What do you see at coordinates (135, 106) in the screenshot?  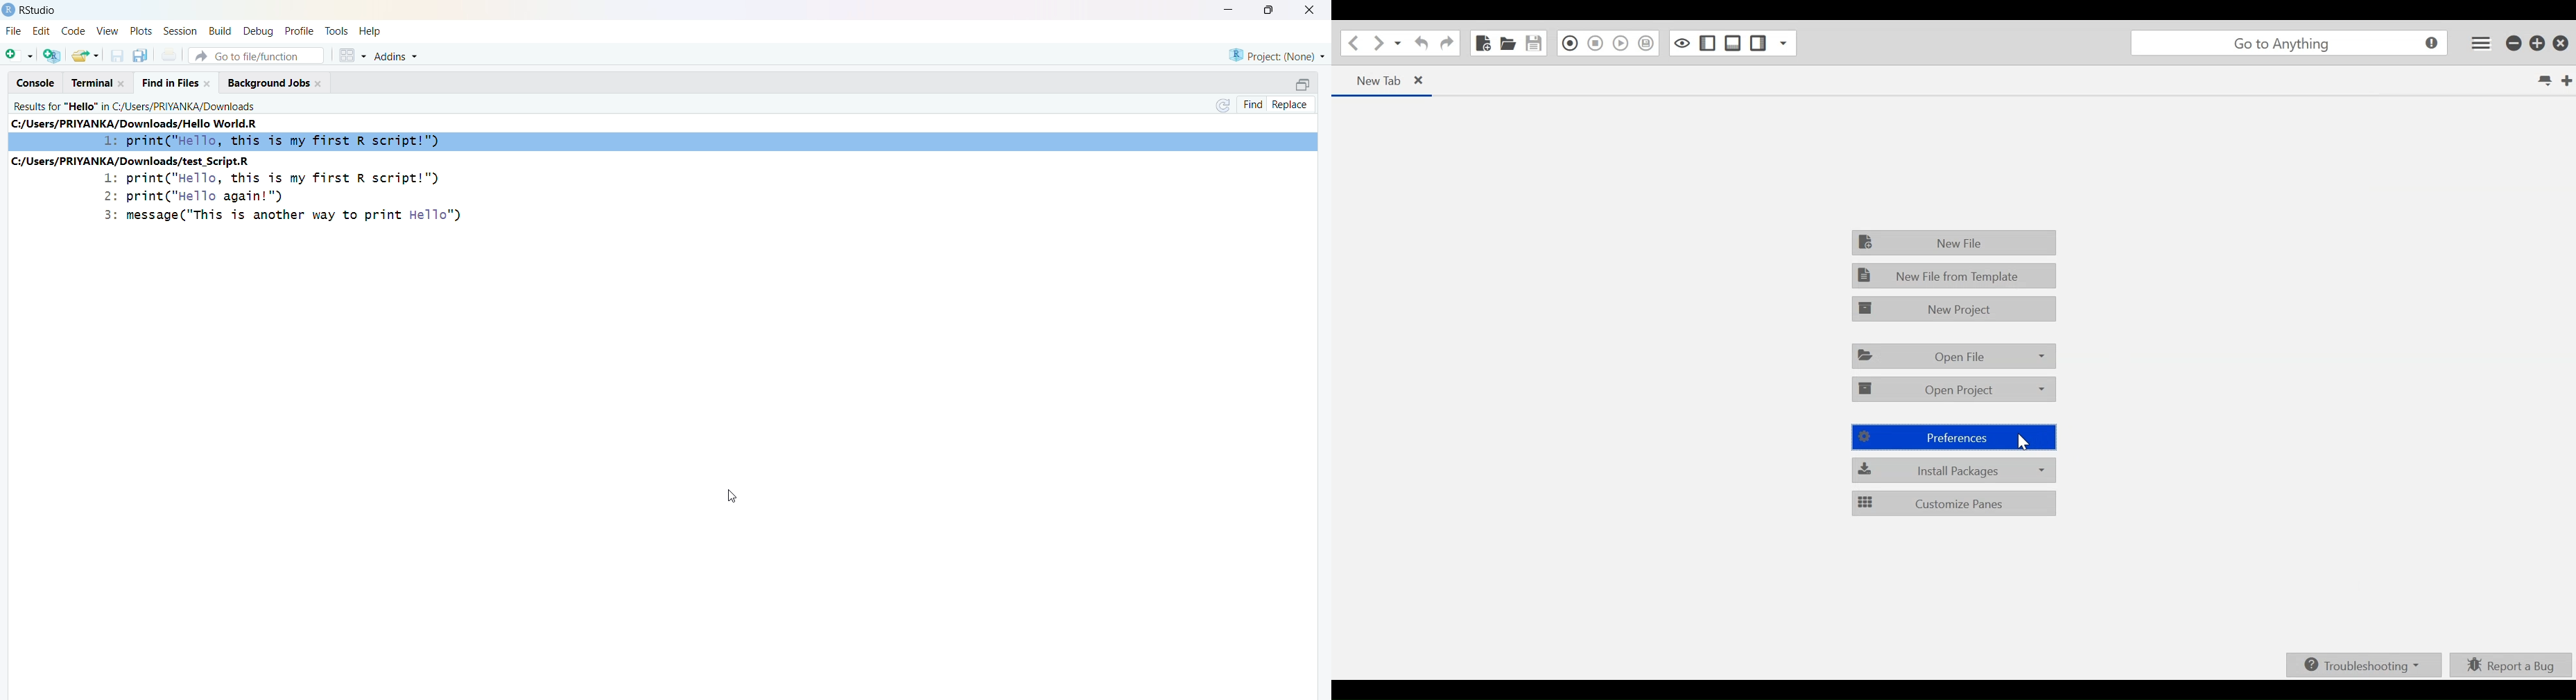 I see `Results for "Hello" in C:/Users/PRIYANKA/Downloads` at bounding box center [135, 106].